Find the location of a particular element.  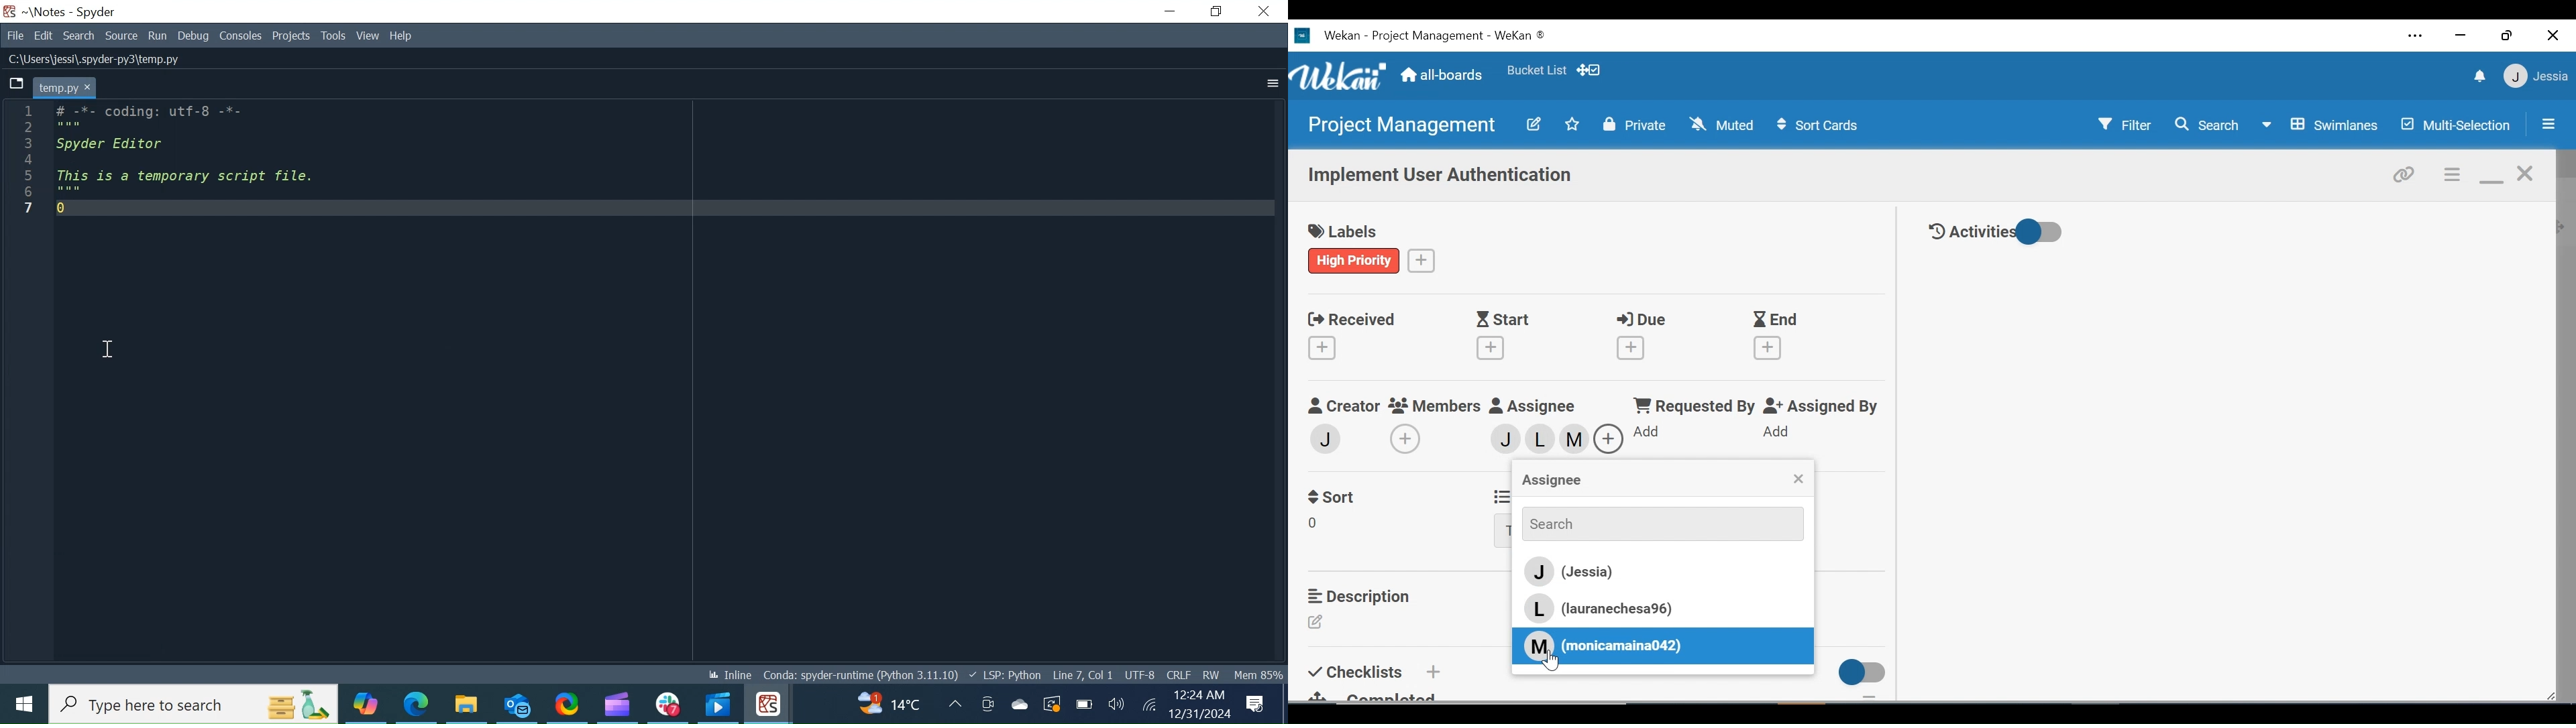

Browse Tabs is located at coordinates (15, 84).